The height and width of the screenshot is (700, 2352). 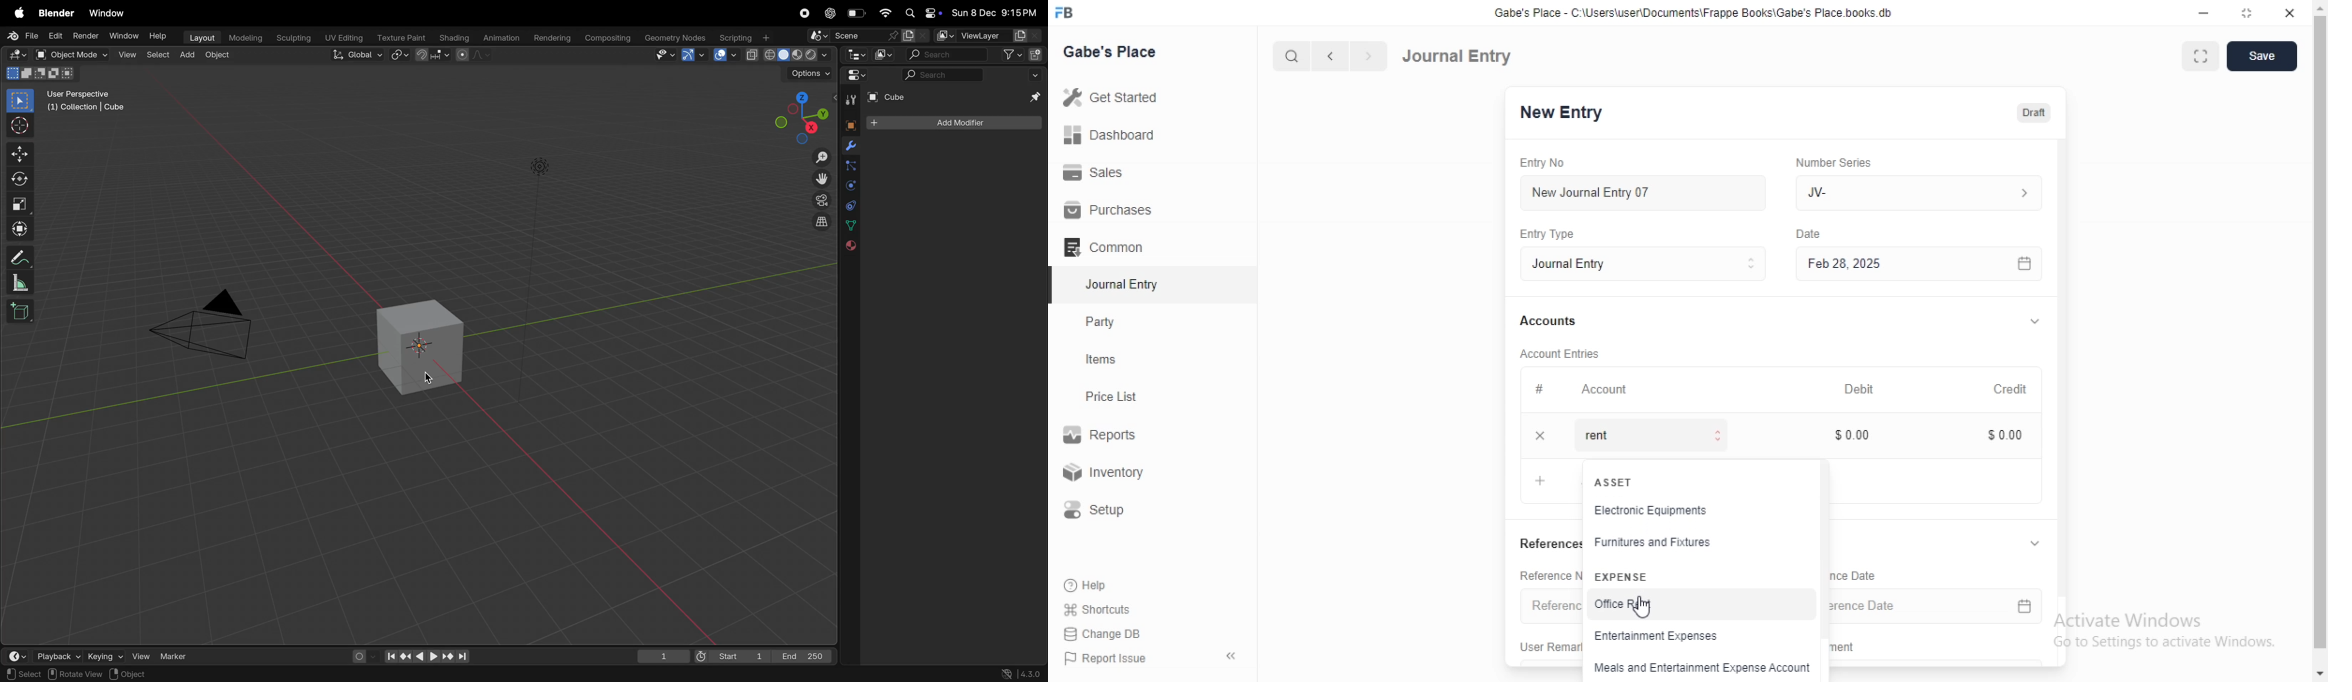 What do you see at coordinates (1107, 474) in the screenshot?
I see `Inventory` at bounding box center [1107, 474].